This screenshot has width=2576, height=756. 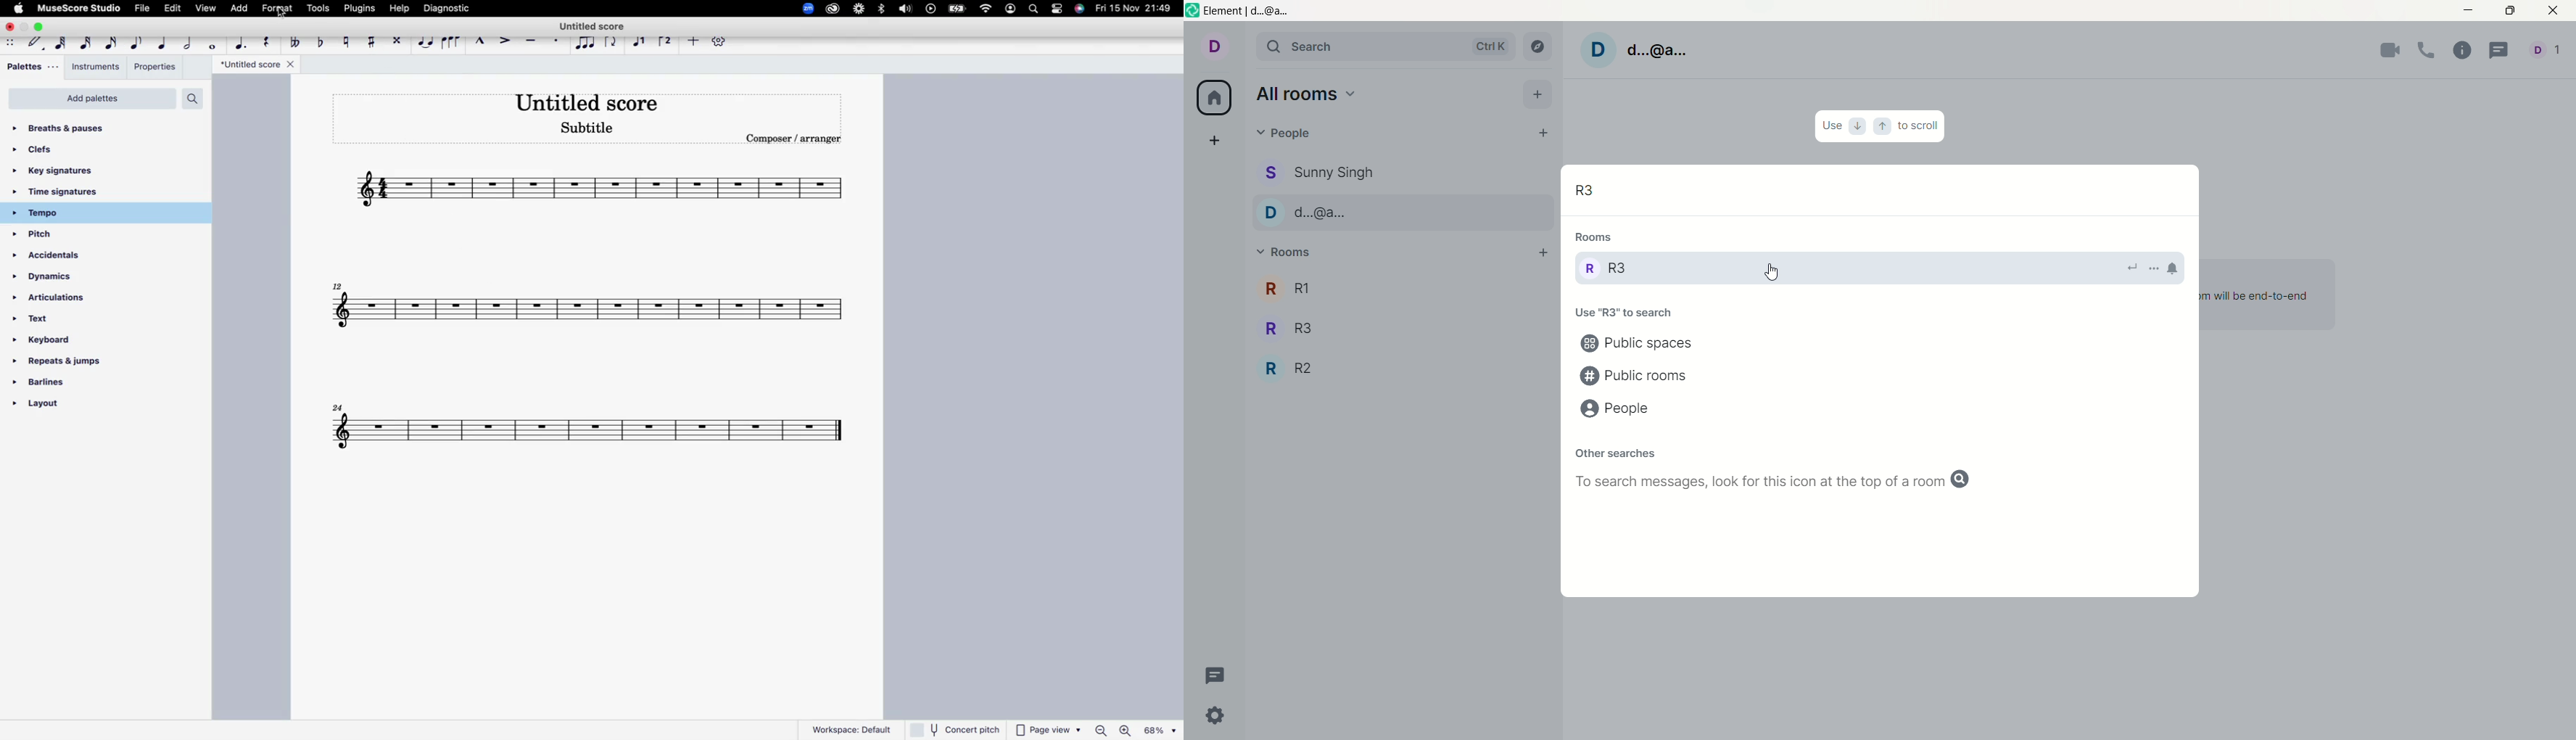 What do you see at coordinates (2152, 271) in the screenshot?
I see `option` at bounding box center [2152, 271].